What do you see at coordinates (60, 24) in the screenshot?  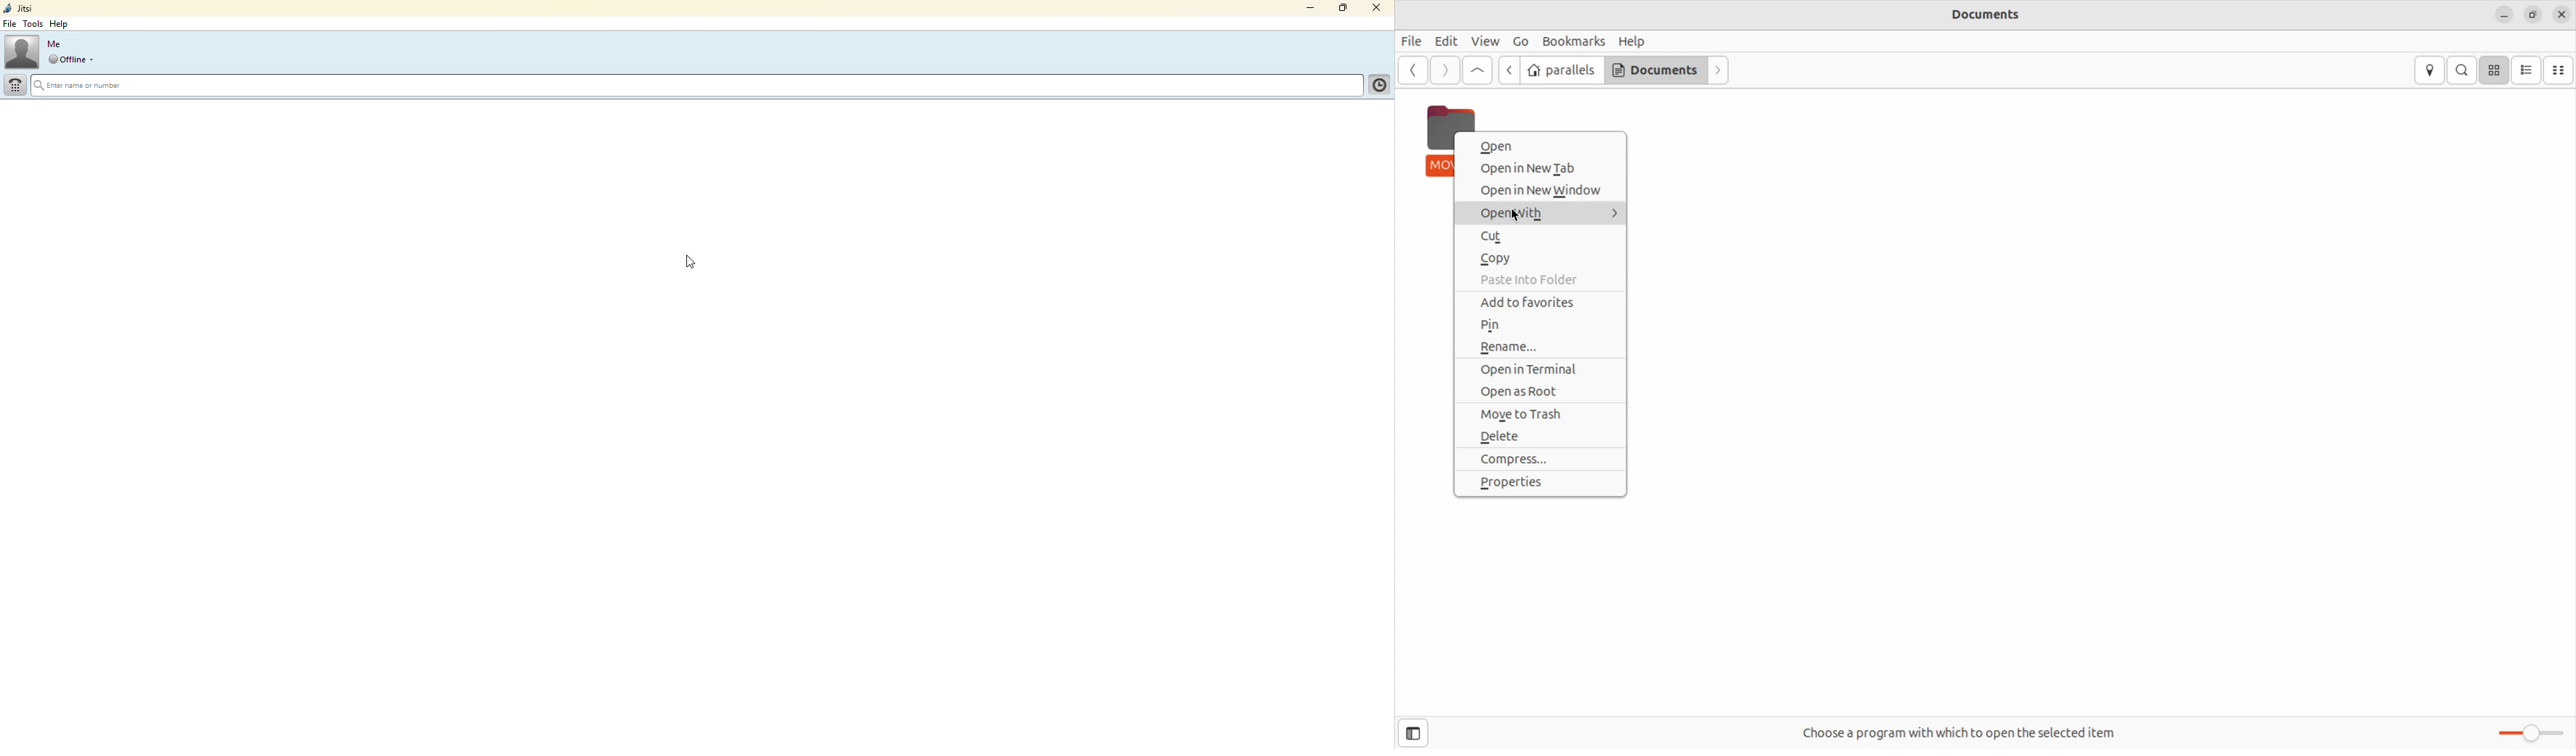 I see `help` at bounding box center [60, 24].